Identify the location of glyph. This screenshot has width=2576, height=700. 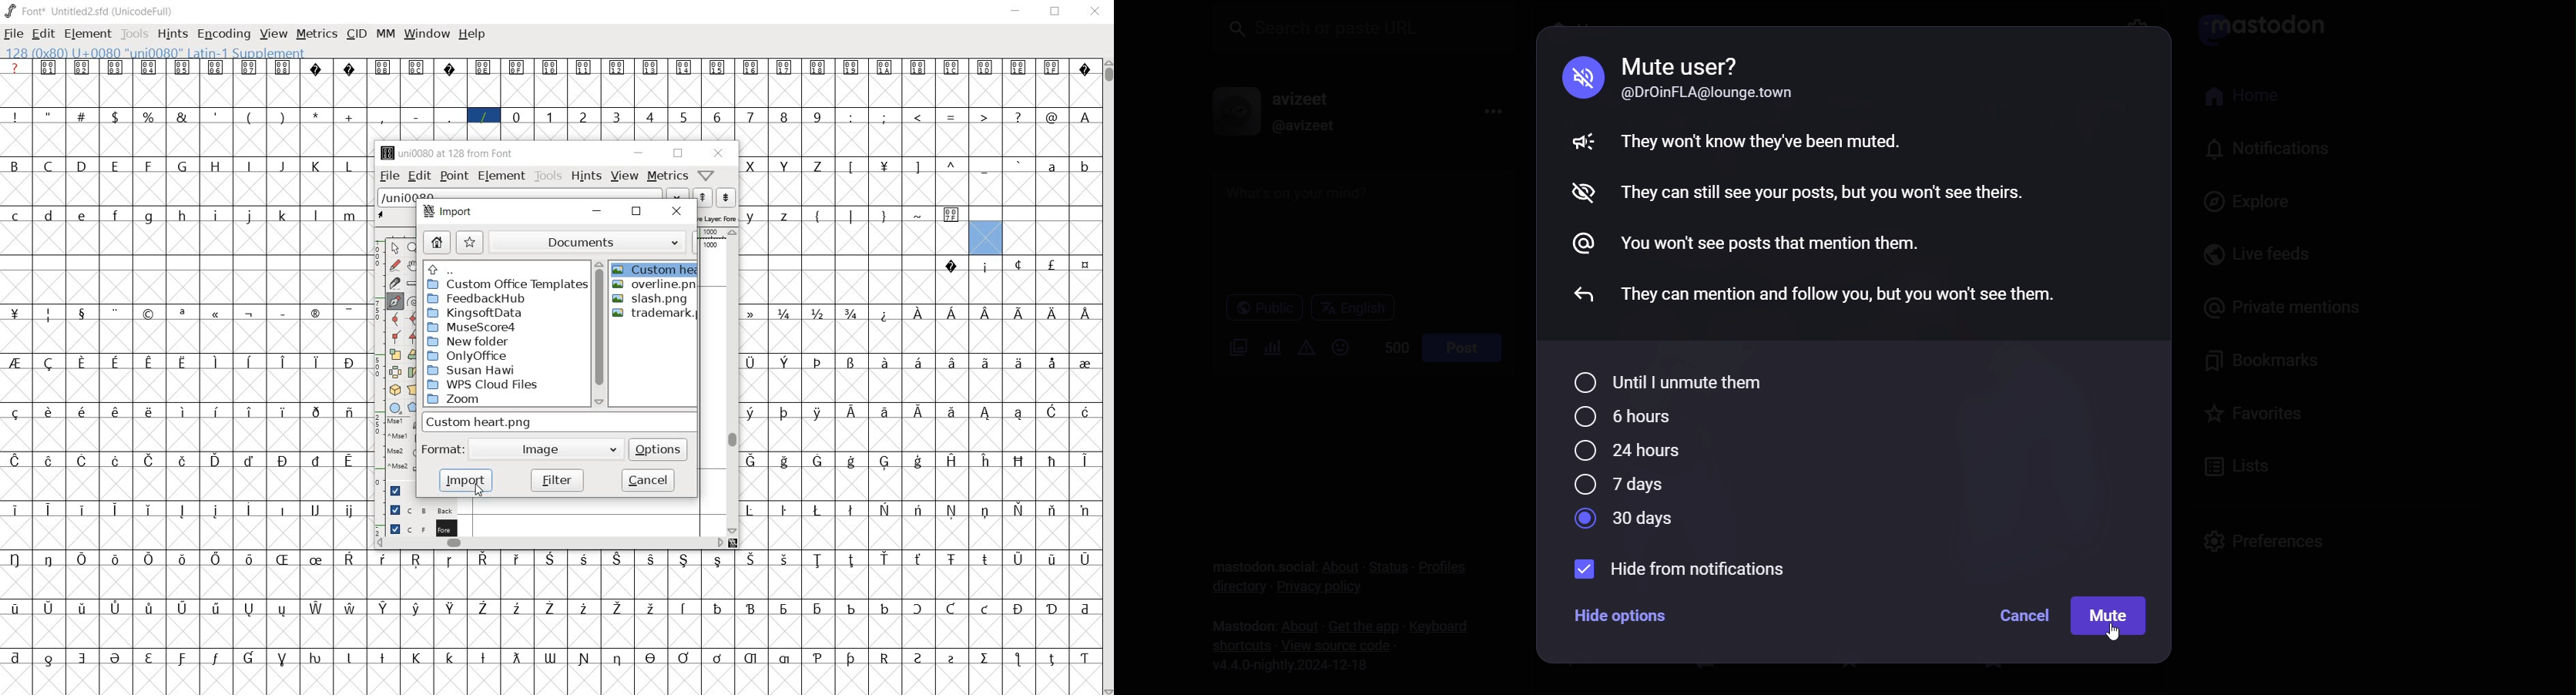
(182, 165).